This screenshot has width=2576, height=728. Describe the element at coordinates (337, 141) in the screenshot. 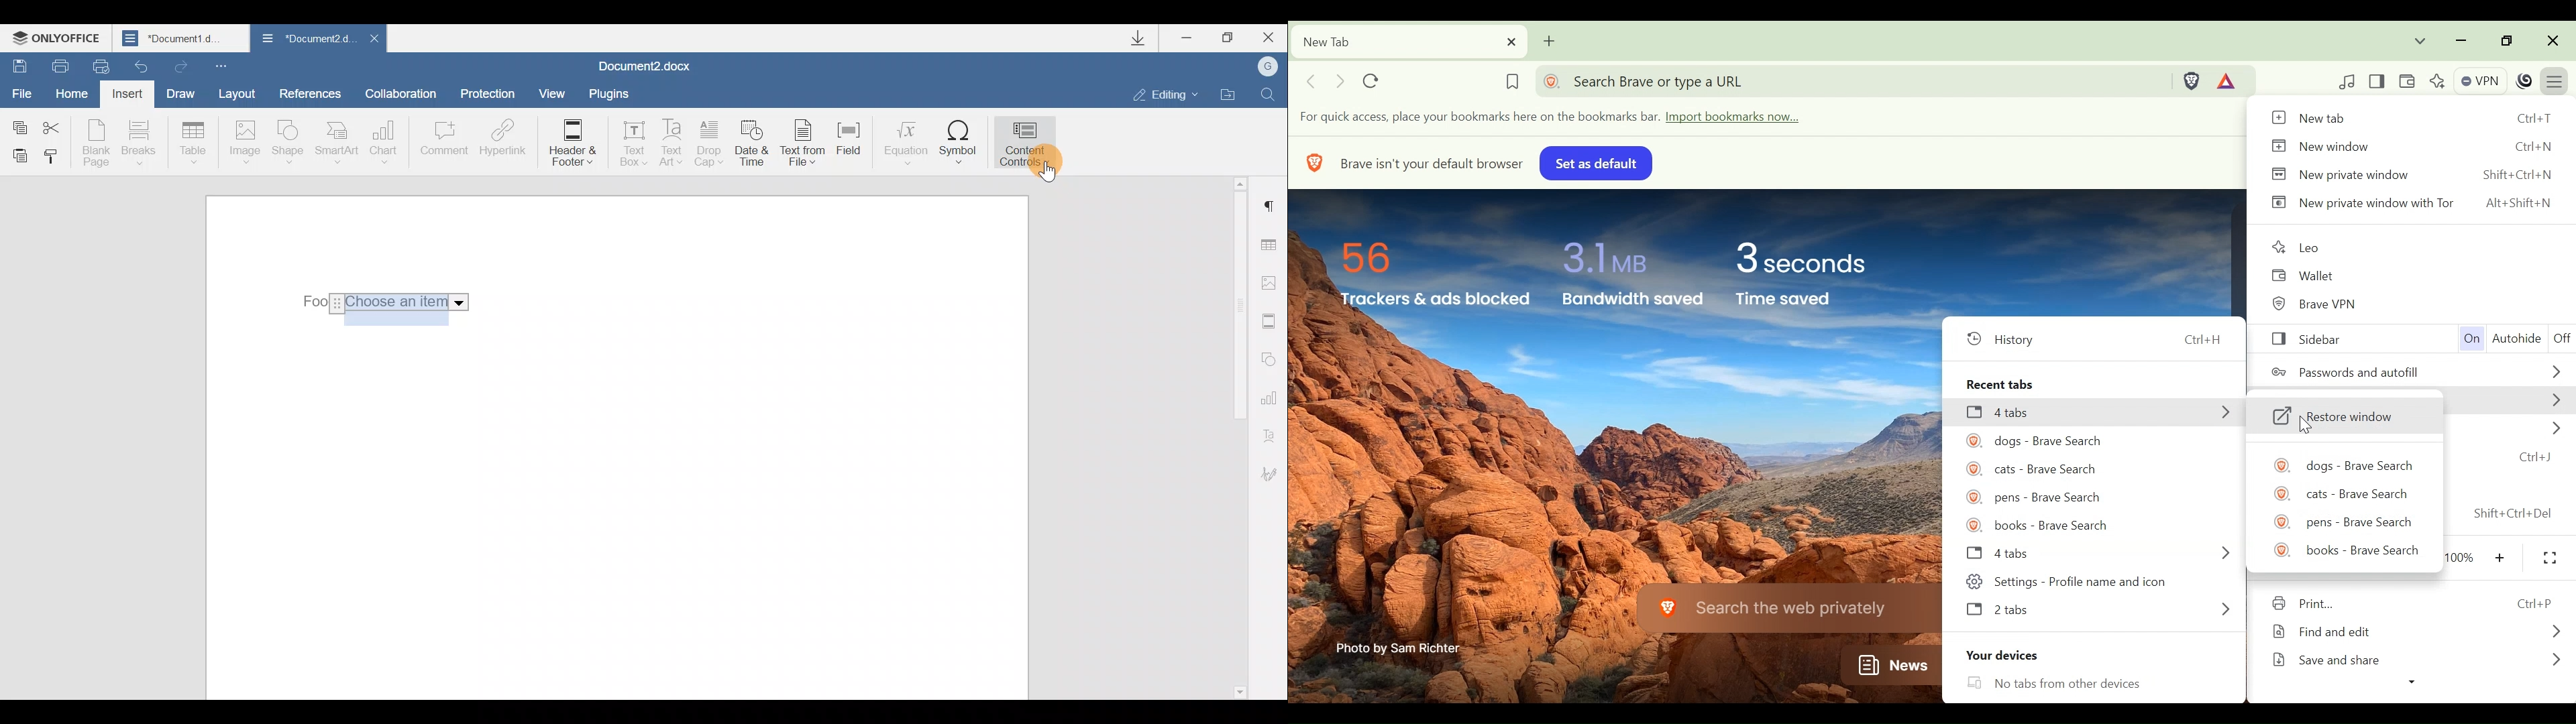

I see `SmartArt` at that location.